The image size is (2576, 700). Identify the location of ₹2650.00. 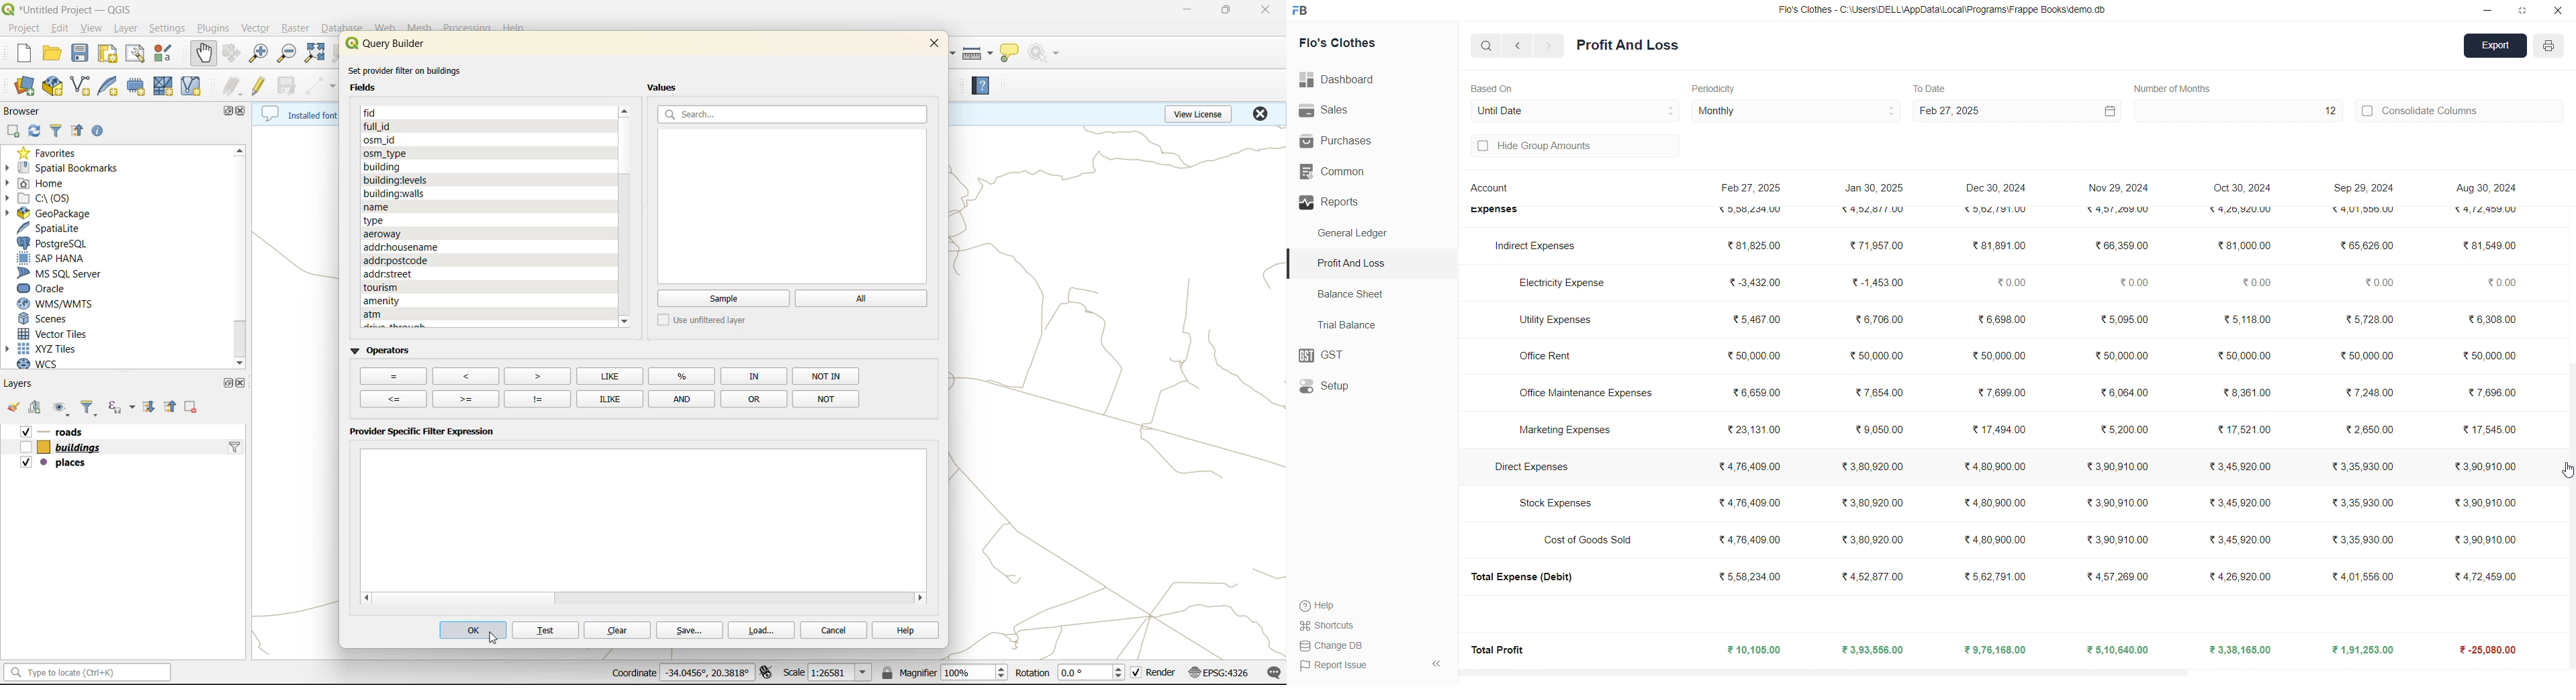
(2368, 430).